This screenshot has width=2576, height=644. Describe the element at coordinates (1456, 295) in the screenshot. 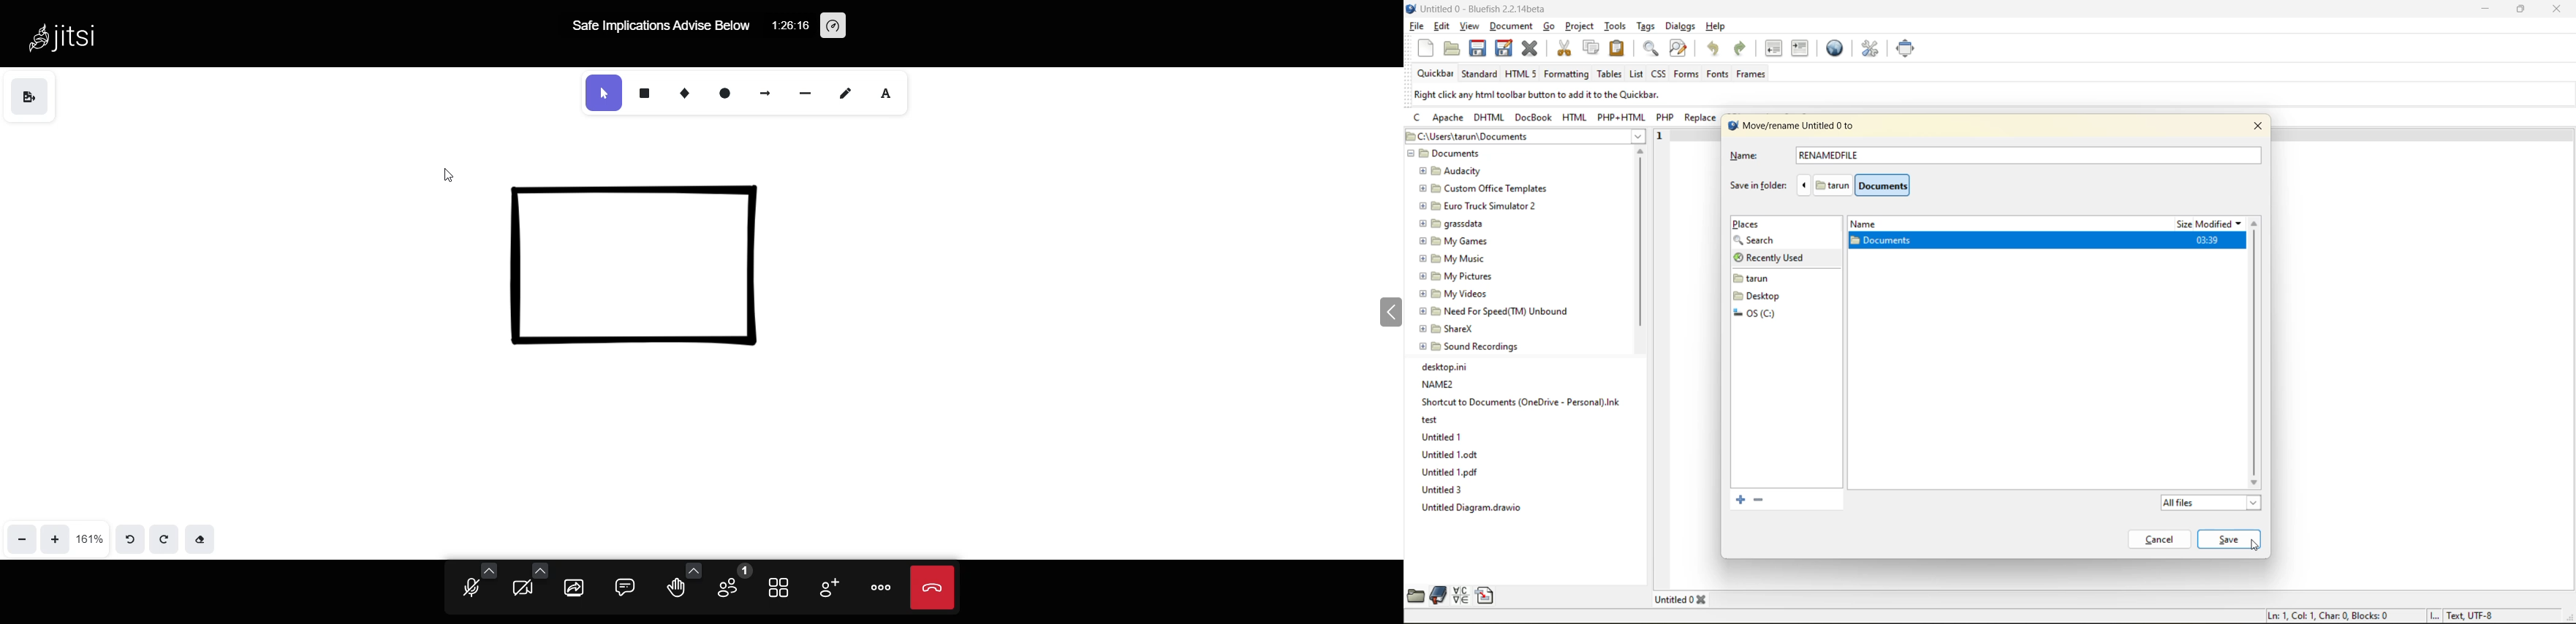

I see `My Videos` at that location.